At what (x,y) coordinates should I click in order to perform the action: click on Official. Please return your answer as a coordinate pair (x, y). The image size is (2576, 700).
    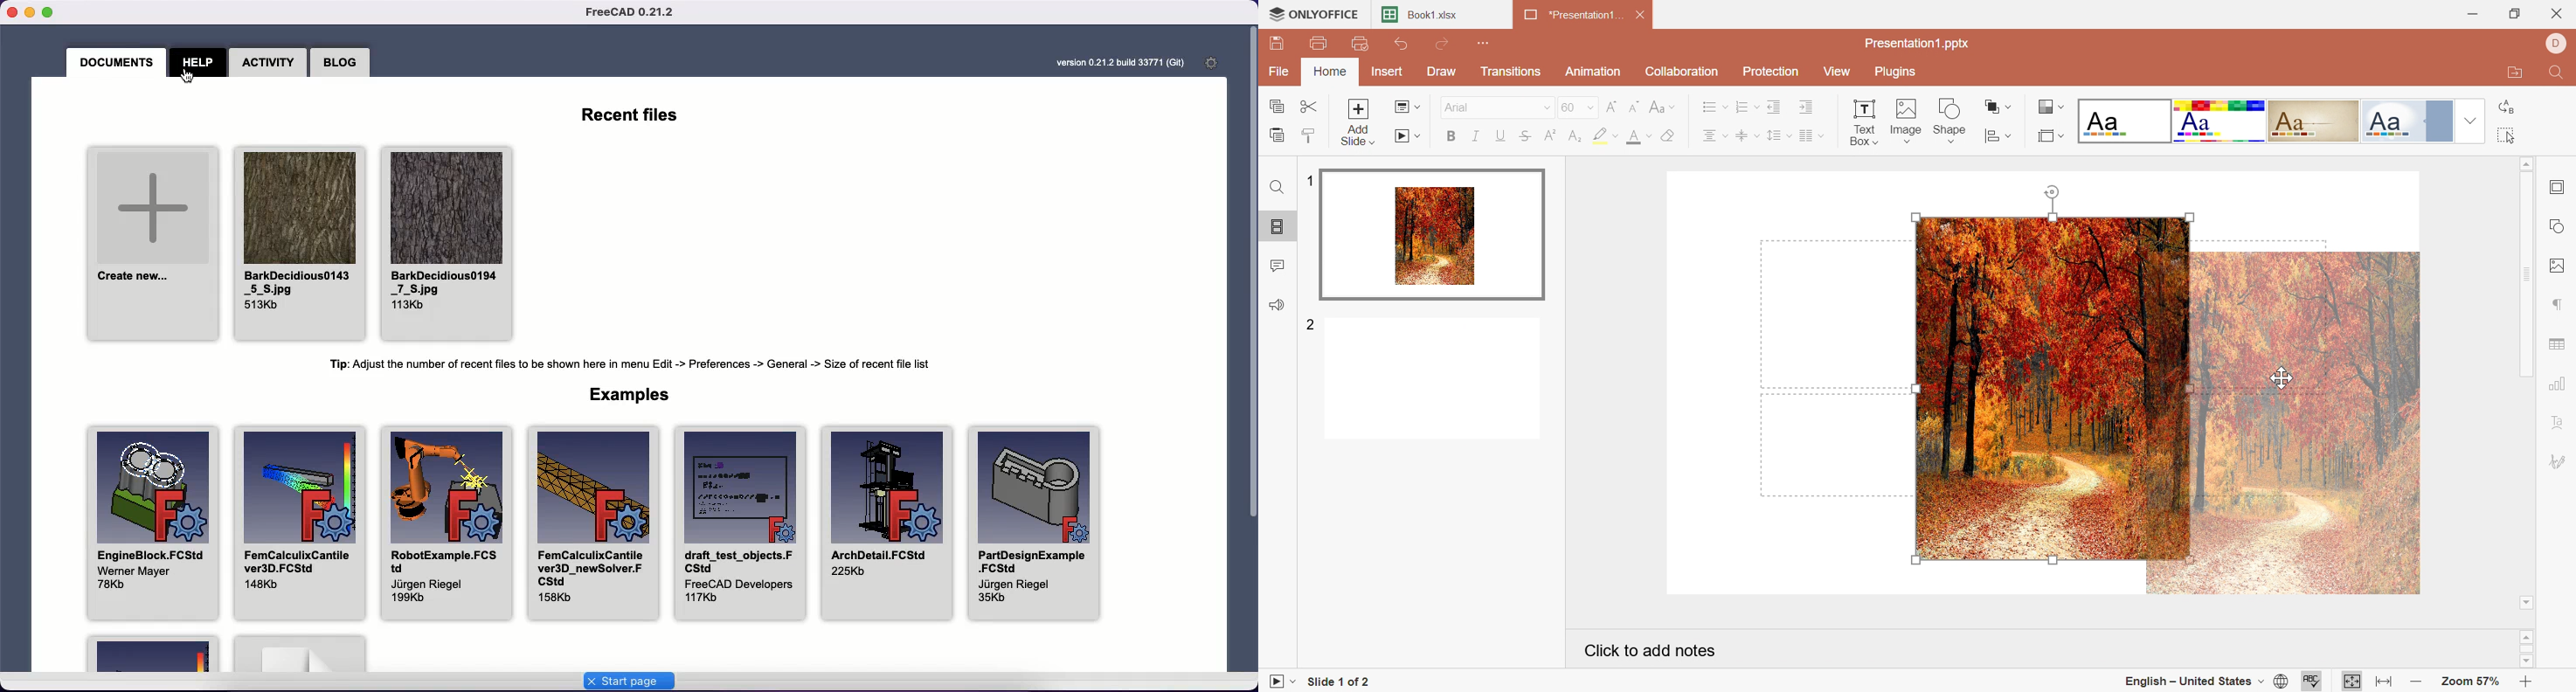
    Looking at the image, I should click on (2407, 121).